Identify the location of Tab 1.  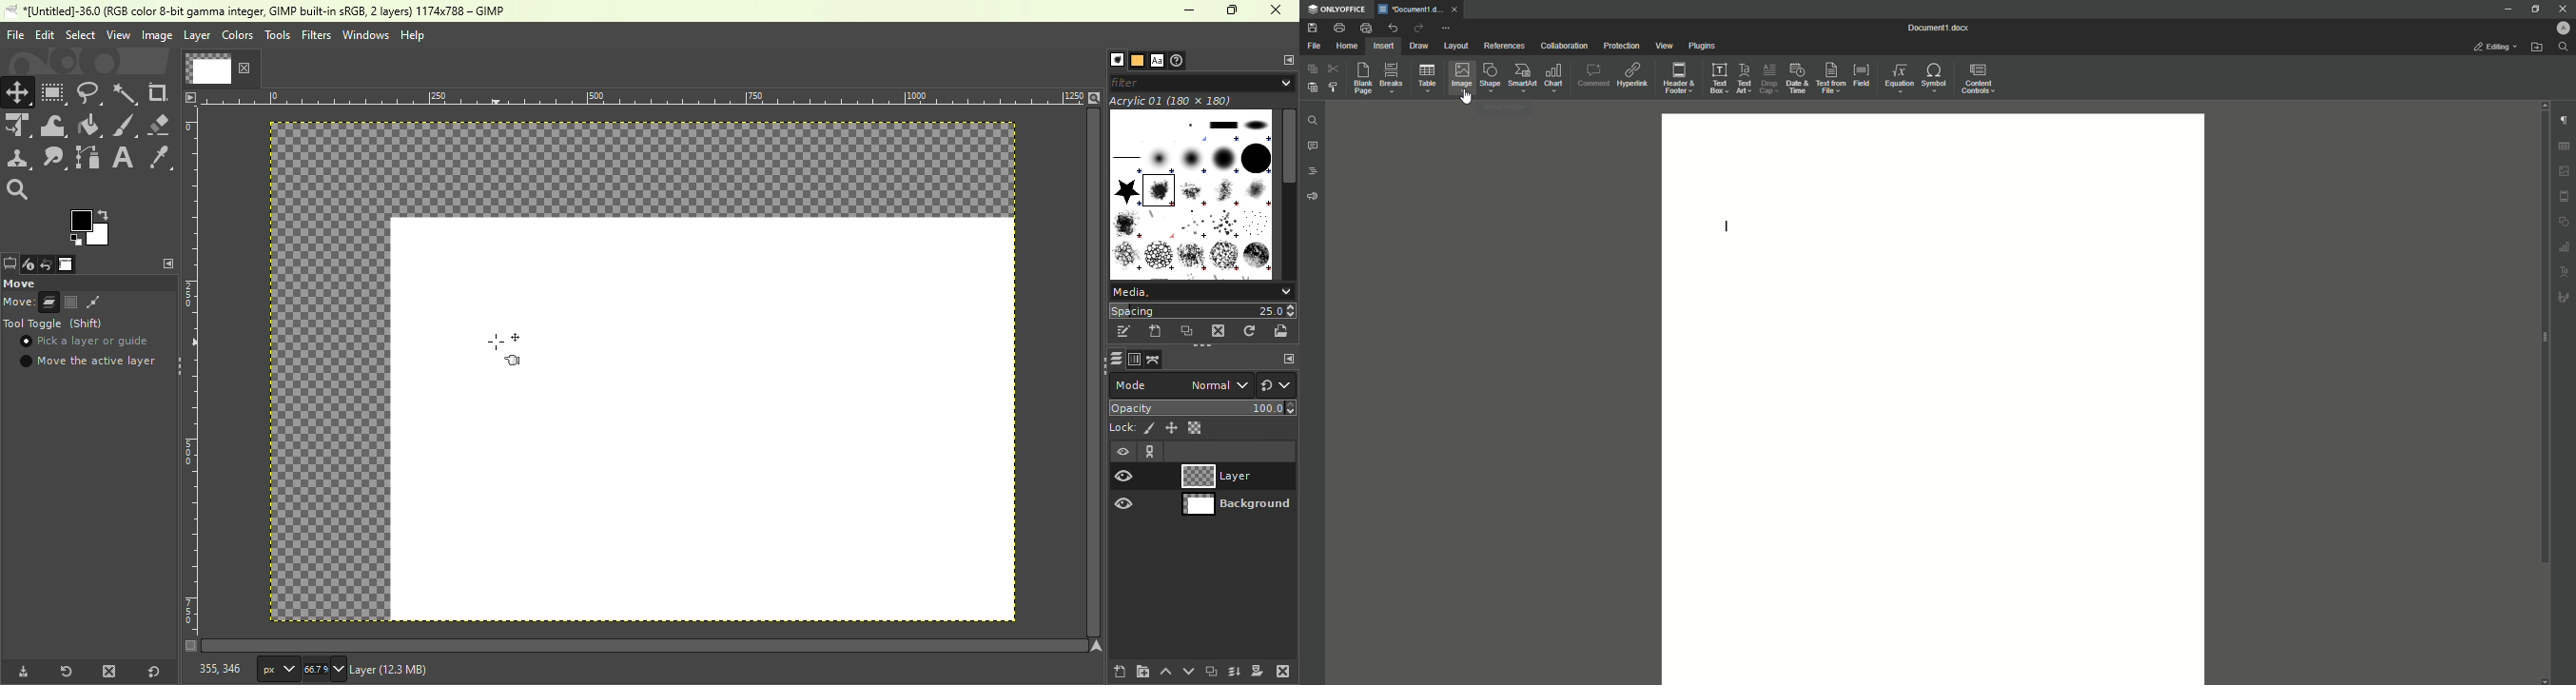
(1422, 9).